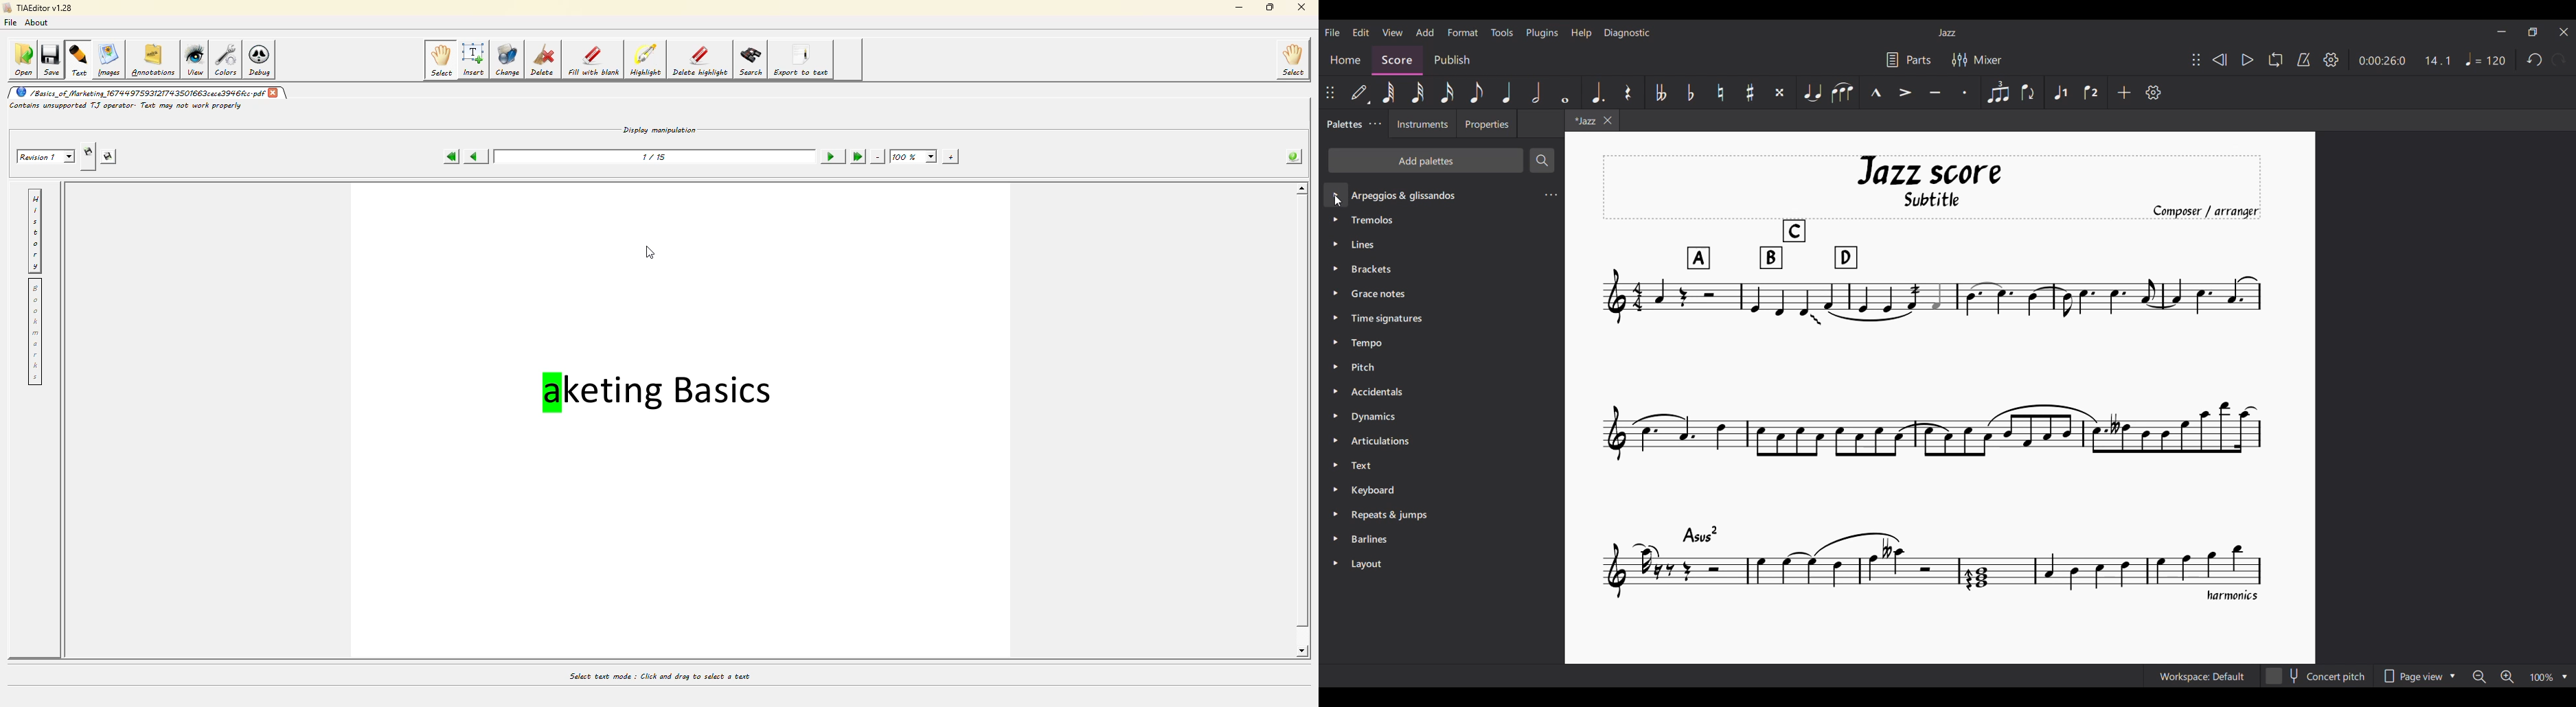  Describe the element at coordinates (1842, 92) in the screenshot. I see `Slur` at that location.